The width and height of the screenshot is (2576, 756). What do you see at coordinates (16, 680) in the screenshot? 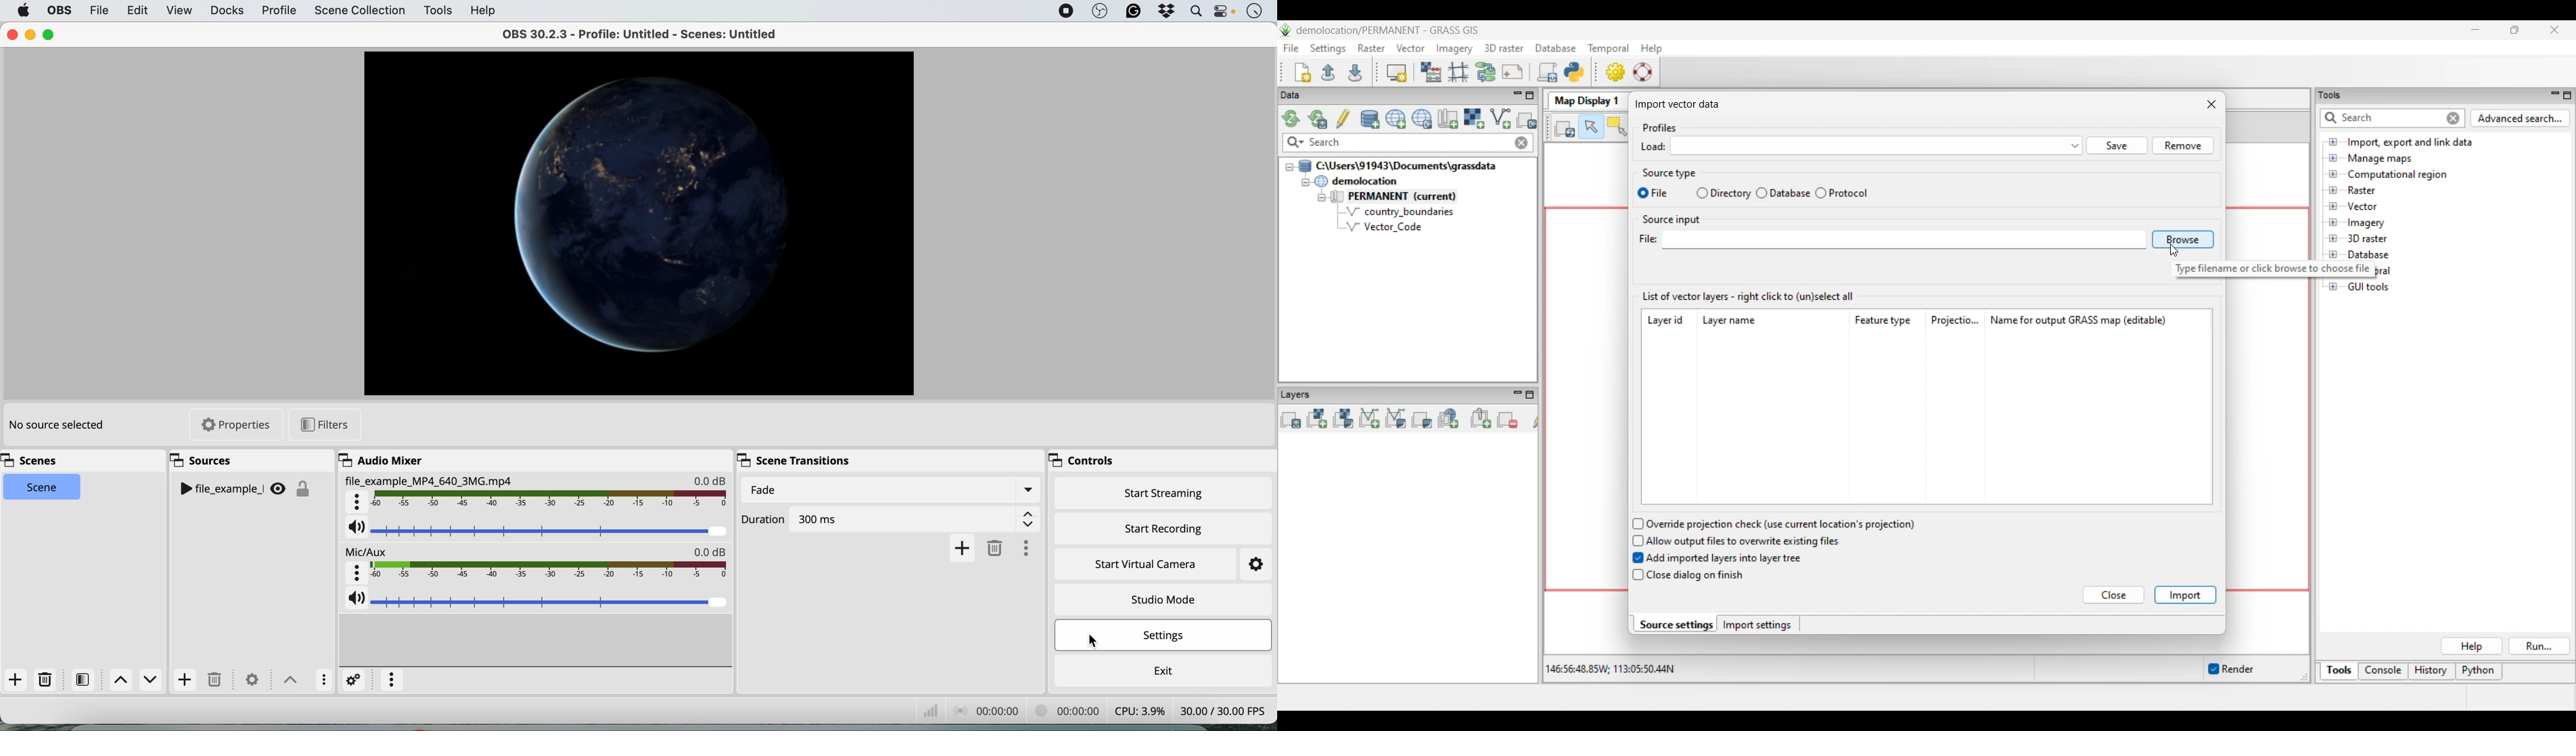
I see `add scene` at bounding box center [16, 680].